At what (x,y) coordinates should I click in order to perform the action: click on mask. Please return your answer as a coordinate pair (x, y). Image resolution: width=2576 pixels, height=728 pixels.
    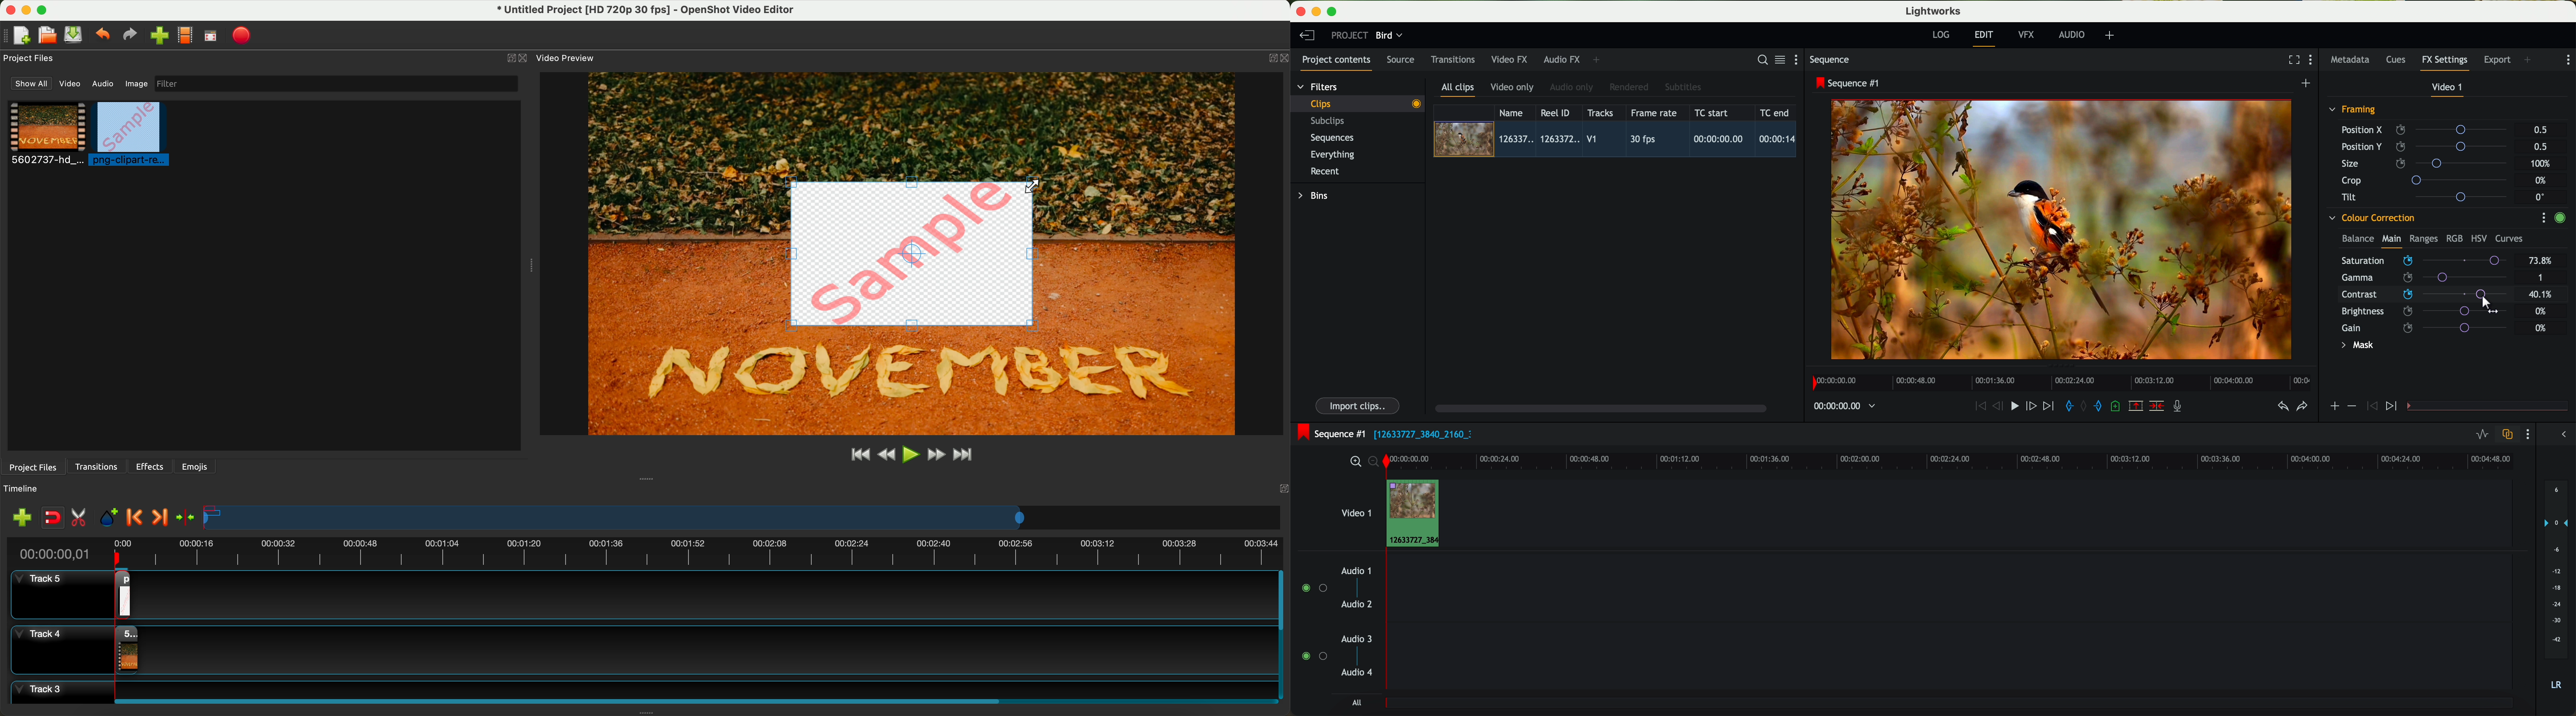
    Looking at the image, I should click on (2356, 346).